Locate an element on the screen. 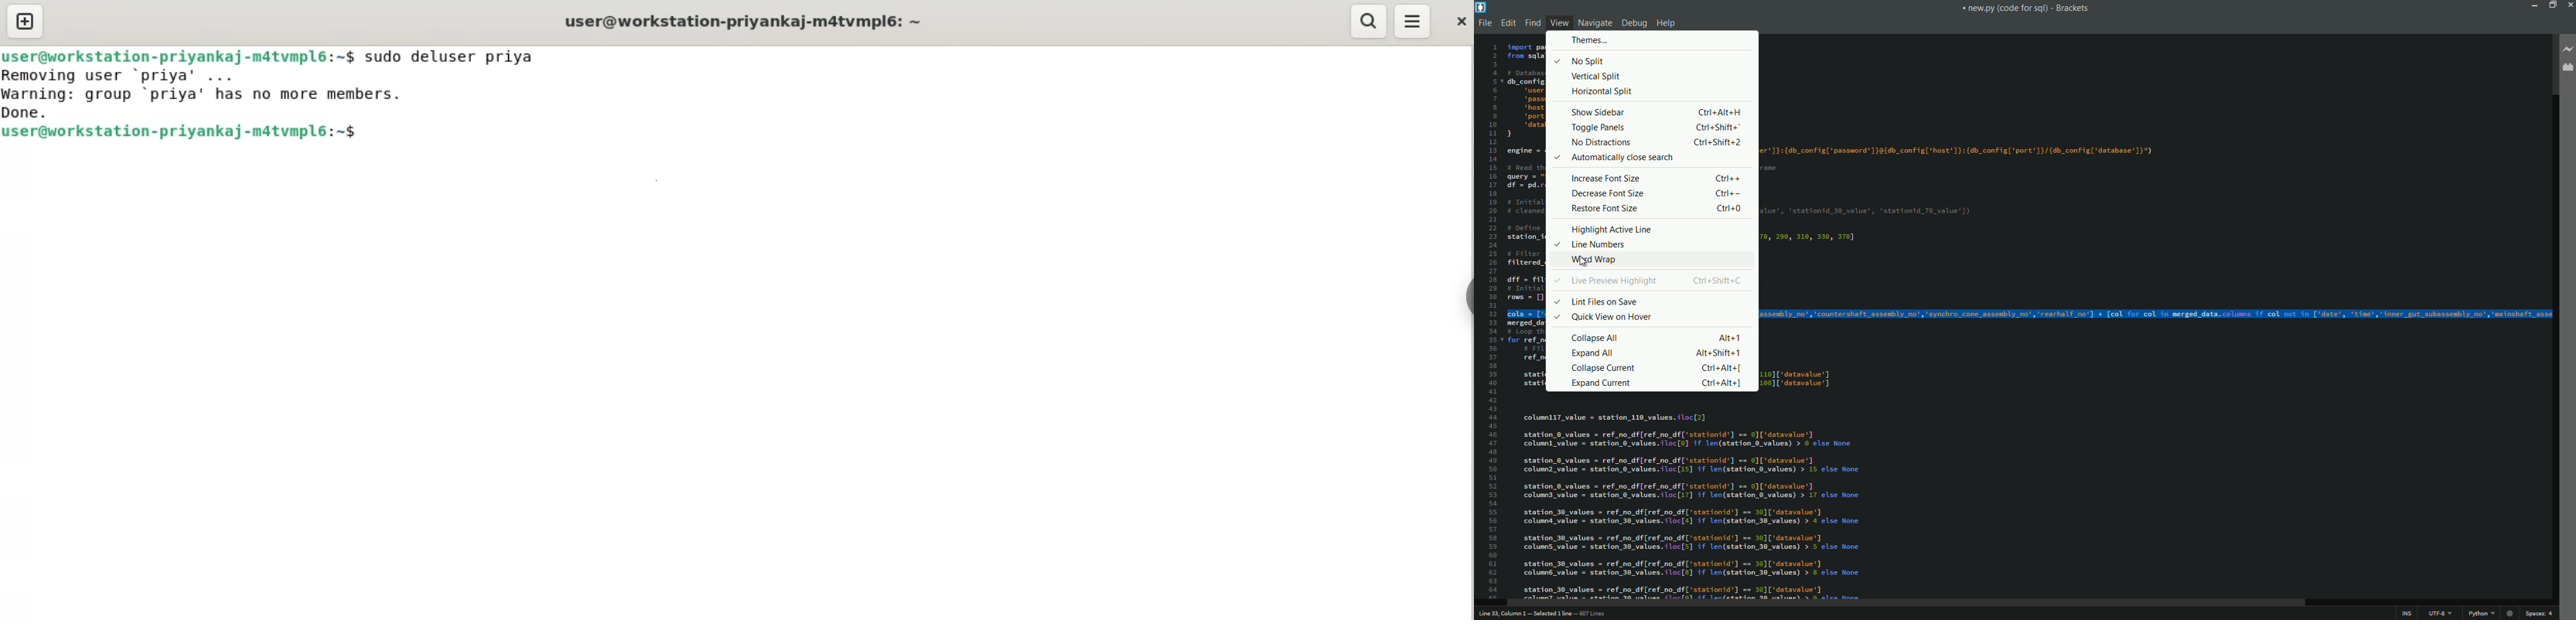  quick view on hover is located at coordinates (1600, 316).